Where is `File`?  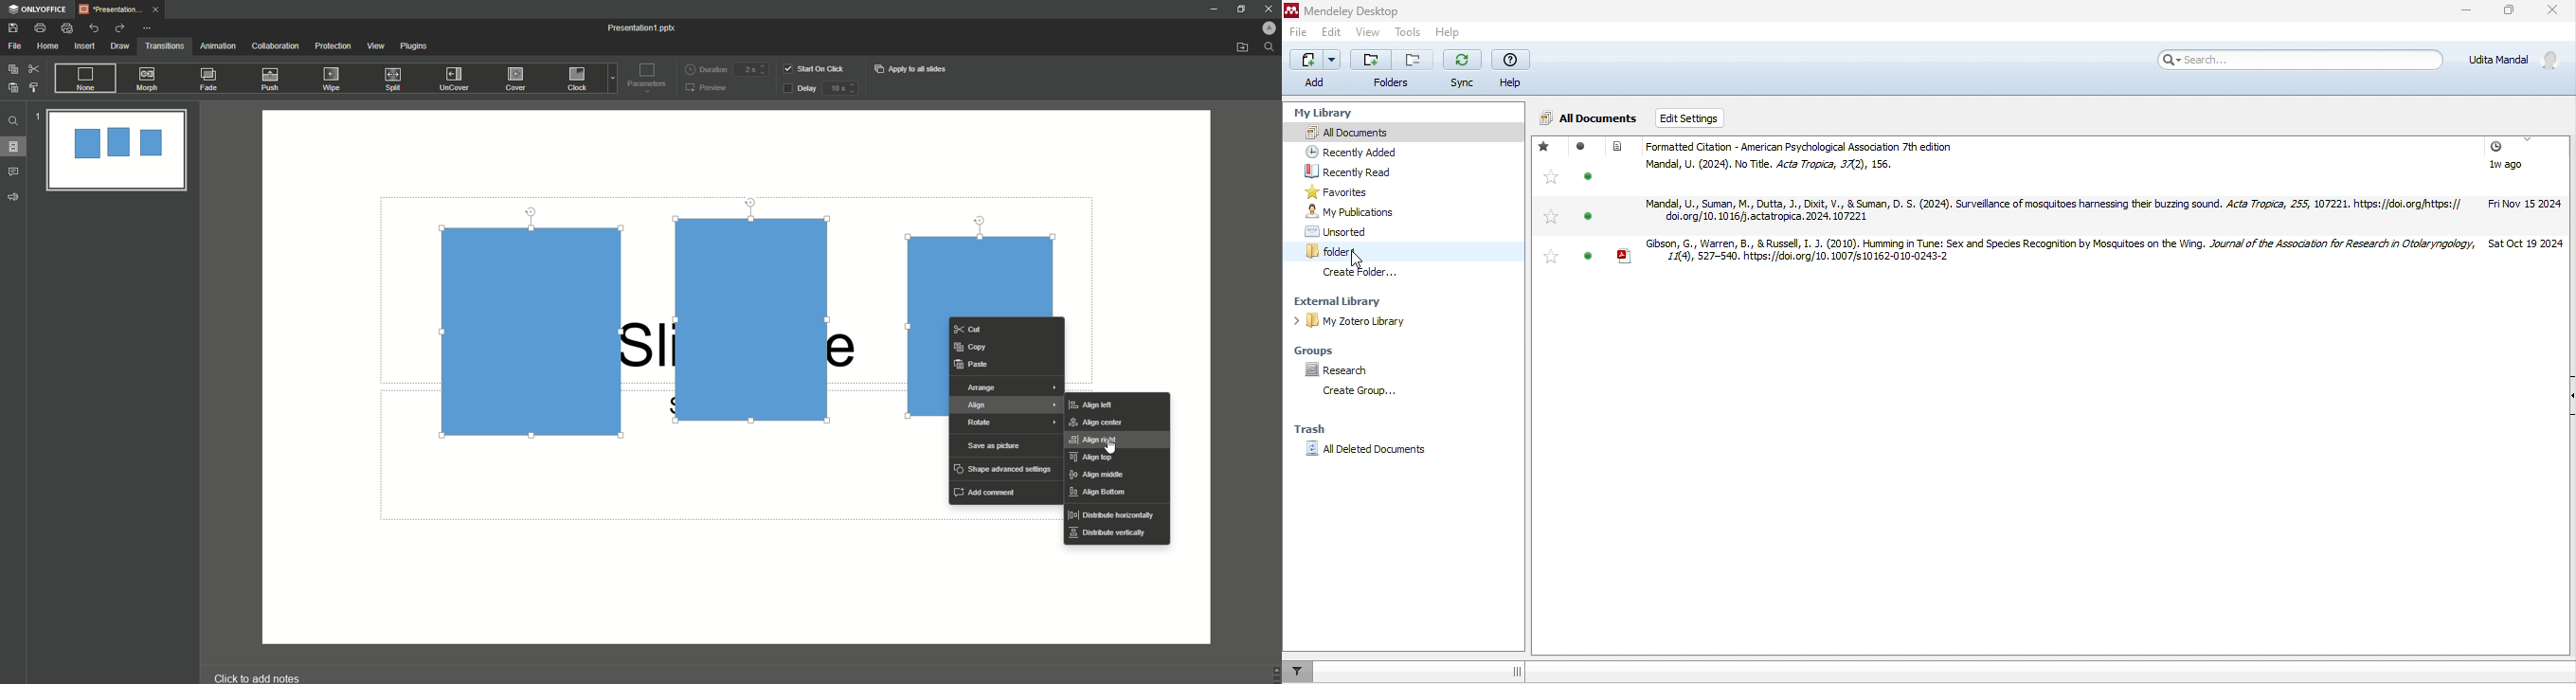
File is located at coordinates (15, 46).